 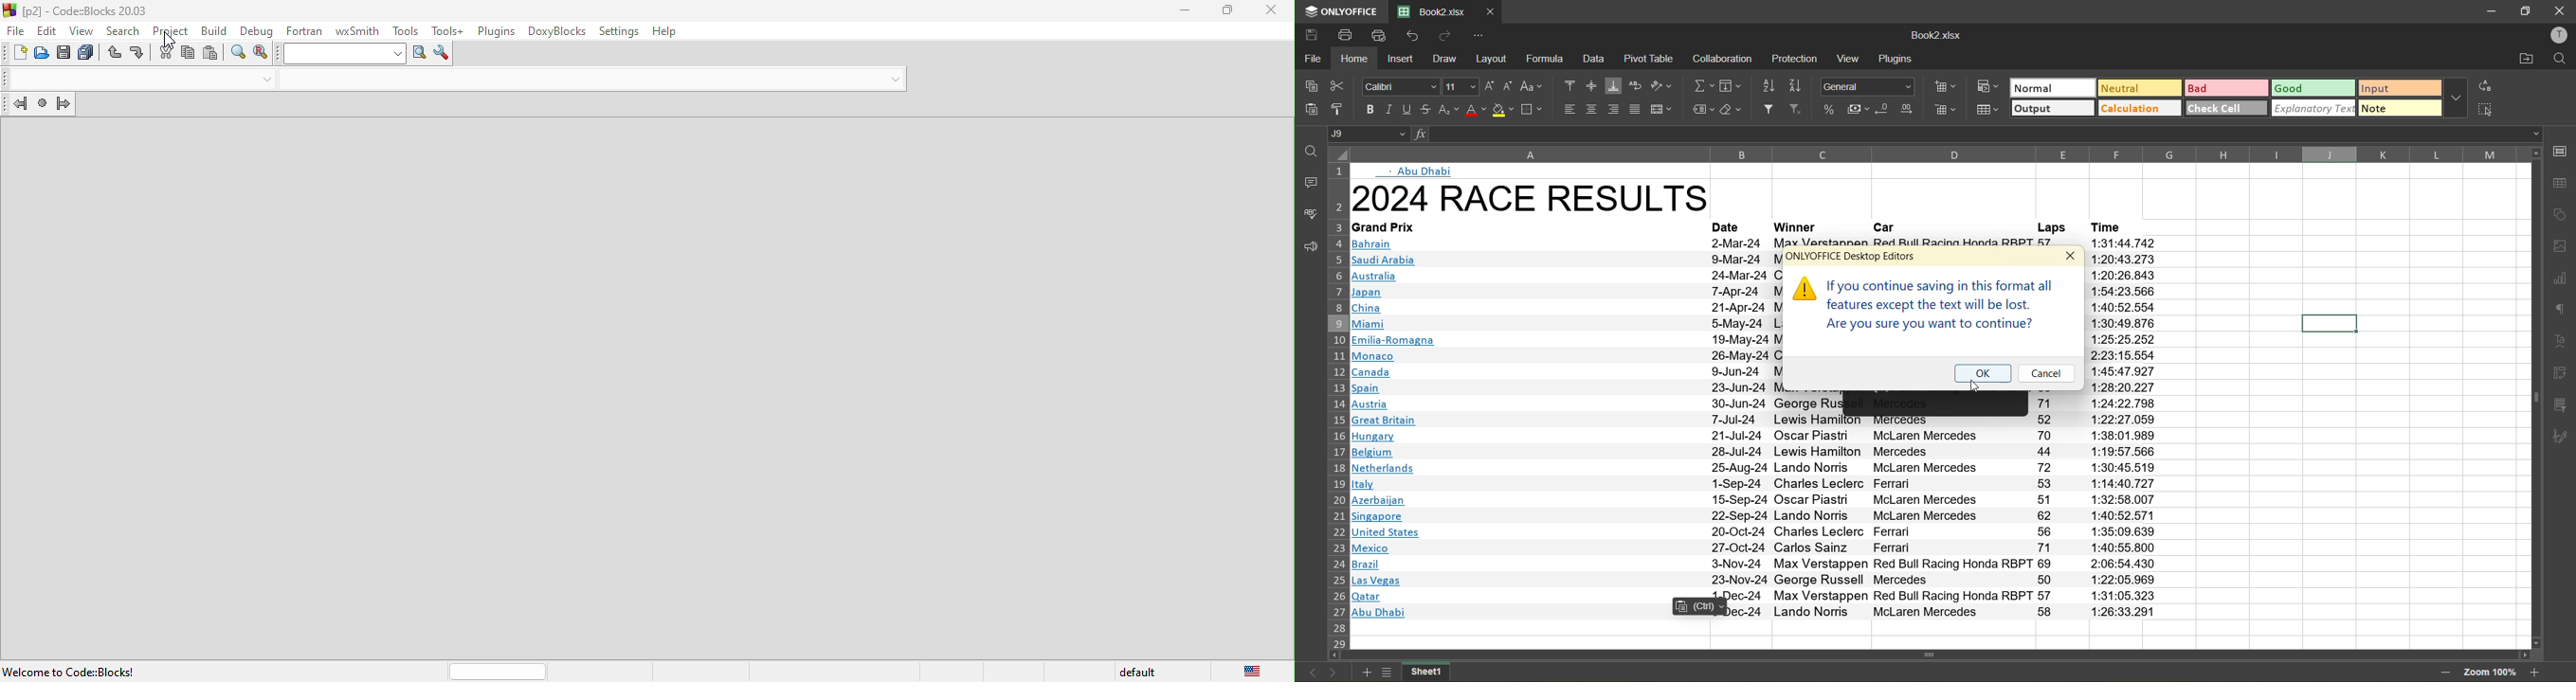 What do you see at coordinates (2490, 111) in the screenshot?
I see `select all` at bounding box center [2490, 111].